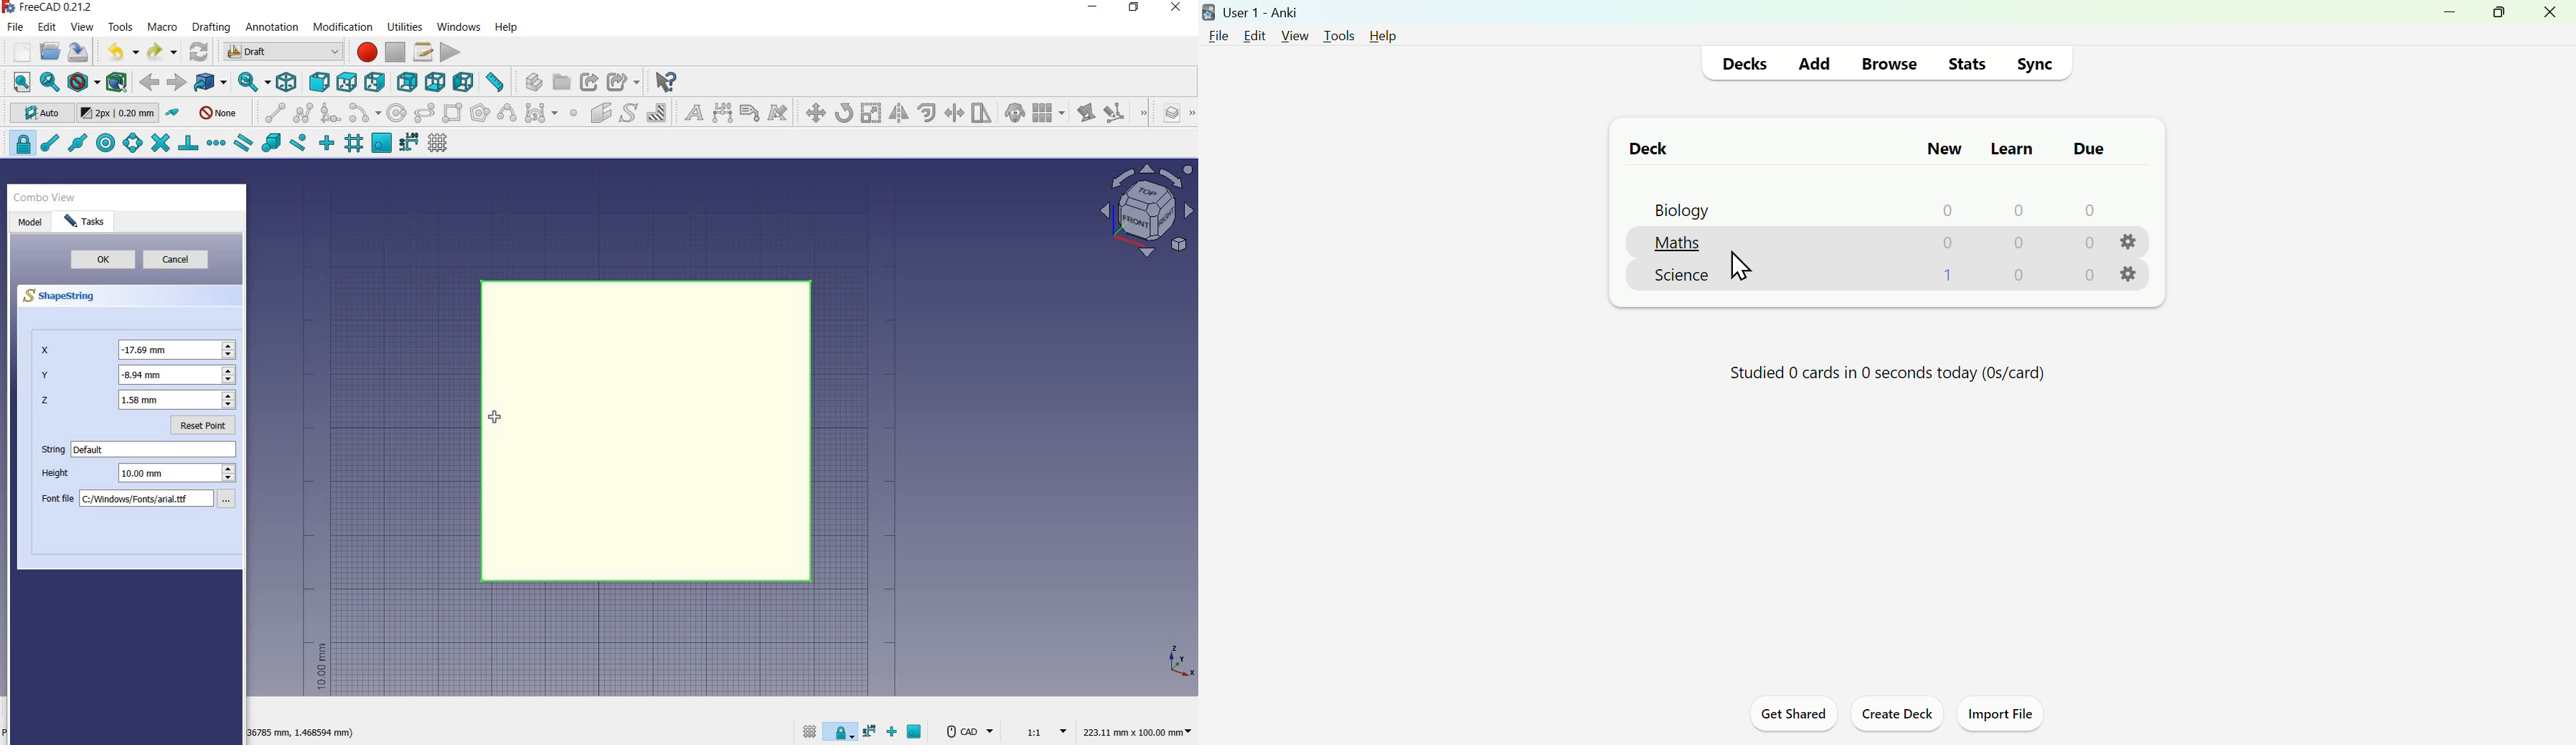 The height and width of the screenshot is (756, 2576). Describe the element at coordinates (1968, 62) in the screenshot. I see `Stats` at that location.